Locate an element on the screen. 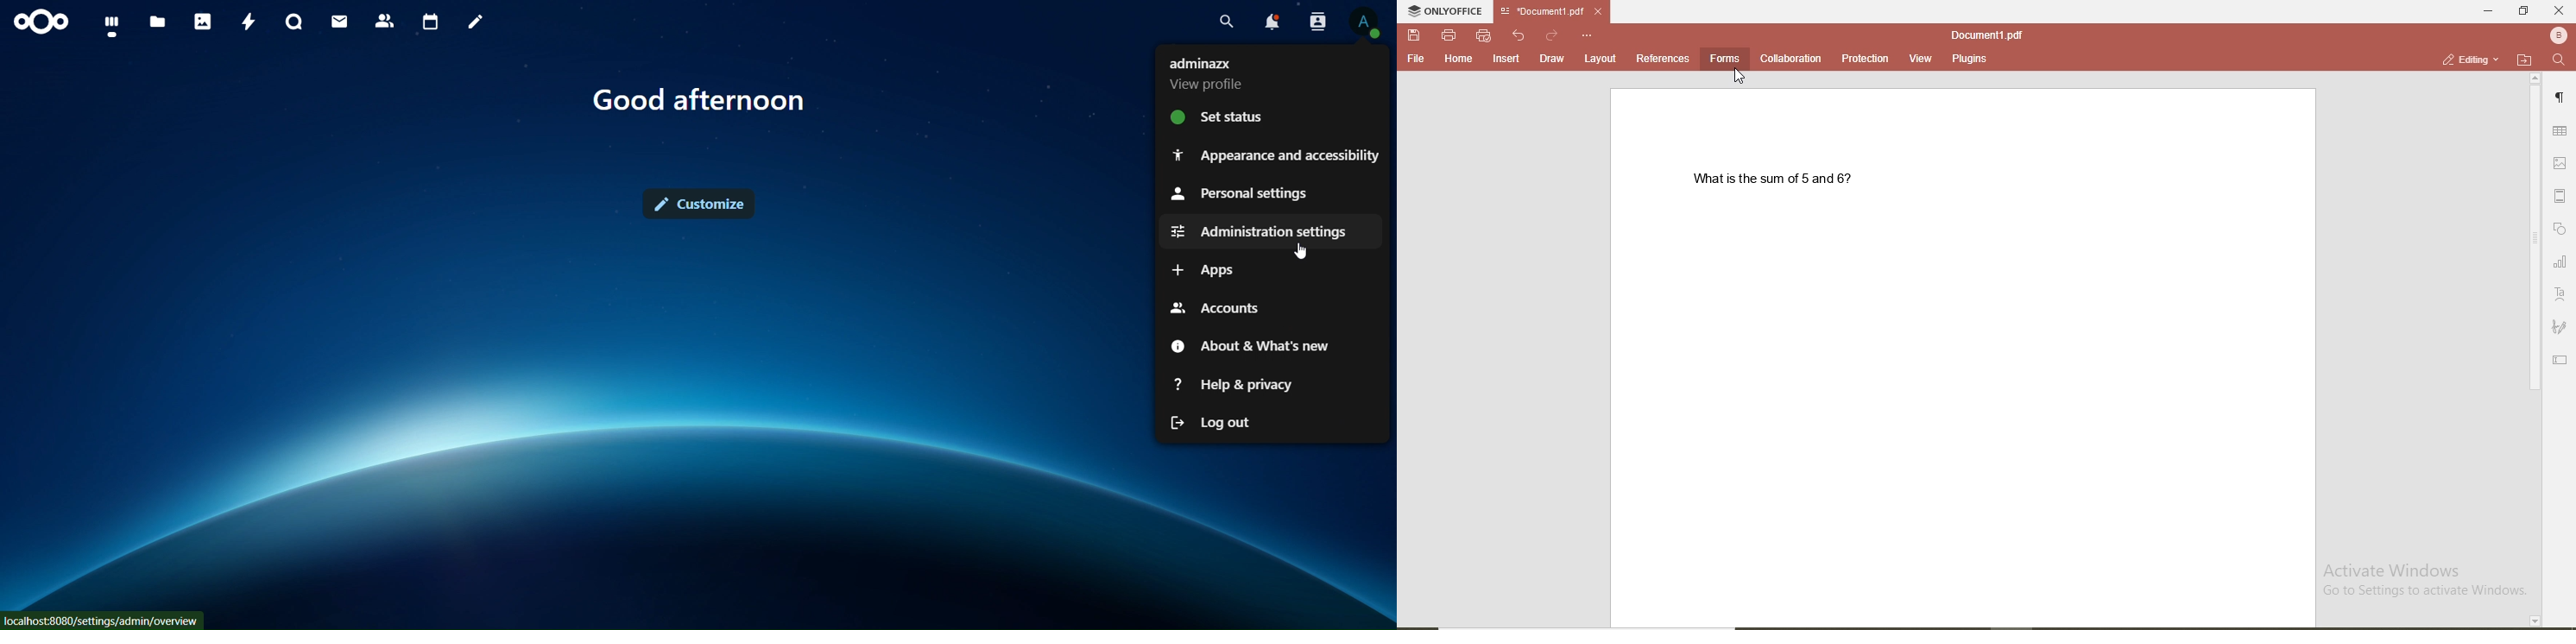 The height and width of the screenshot is (644, 2576). text  is located at coordinates (697, 103).